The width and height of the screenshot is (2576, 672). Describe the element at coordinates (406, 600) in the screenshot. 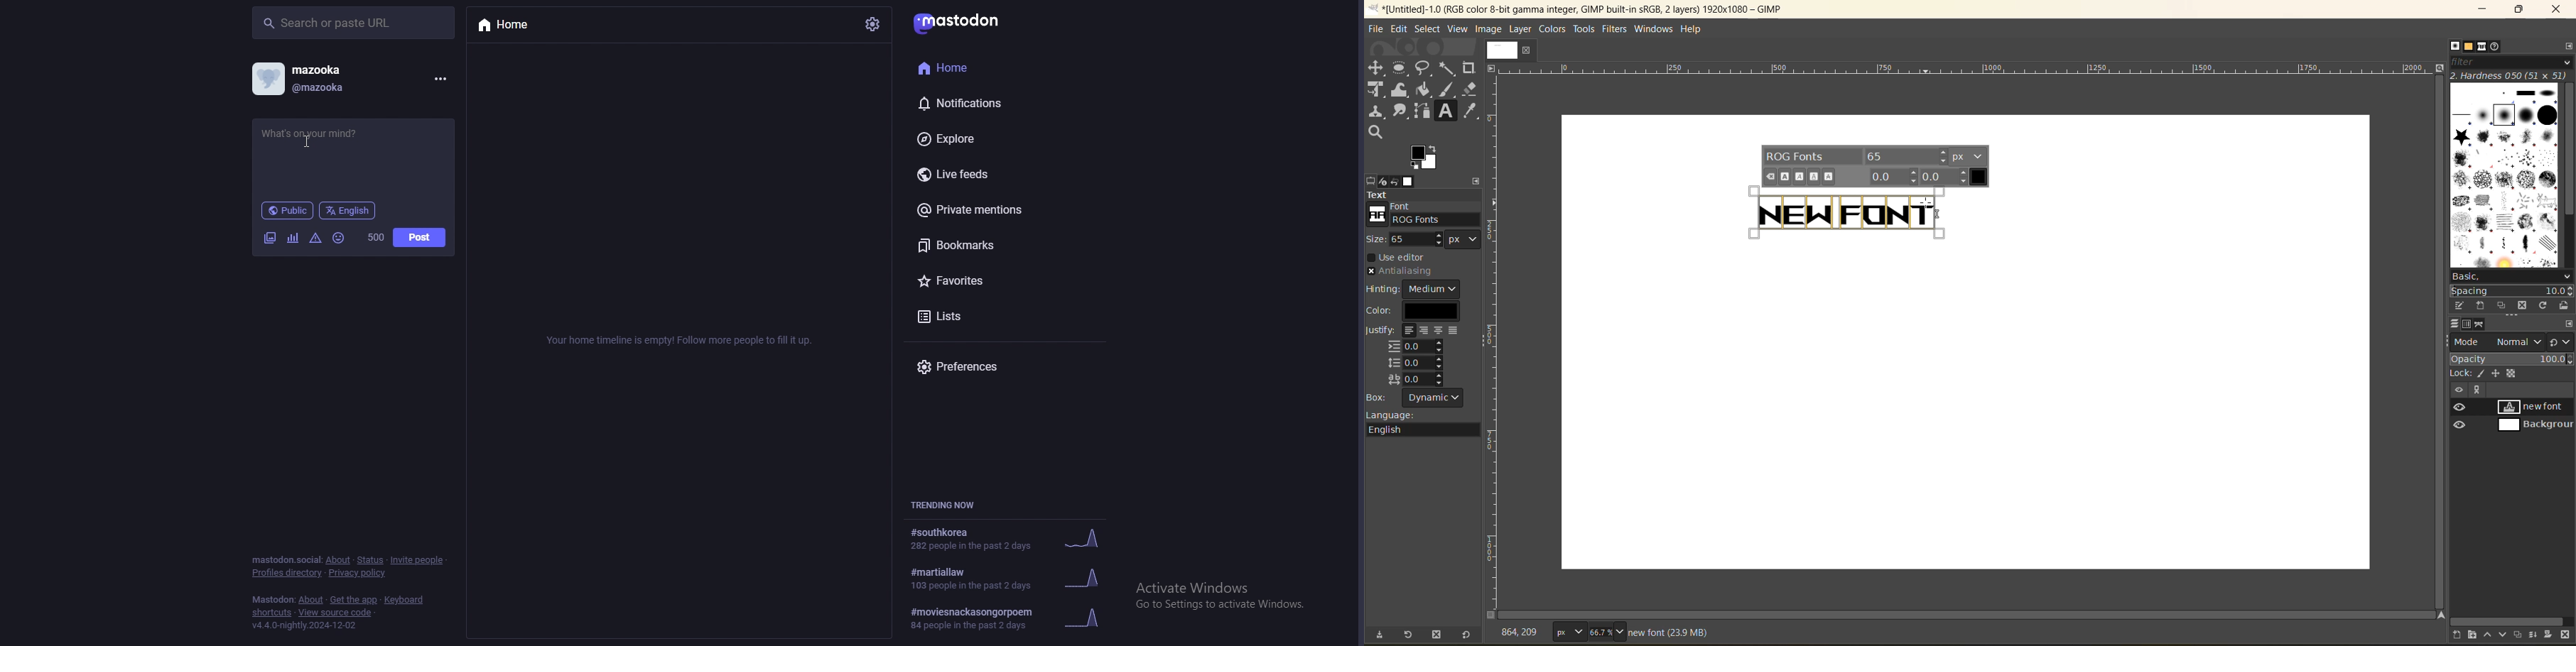

I see `keyboard` at that location.